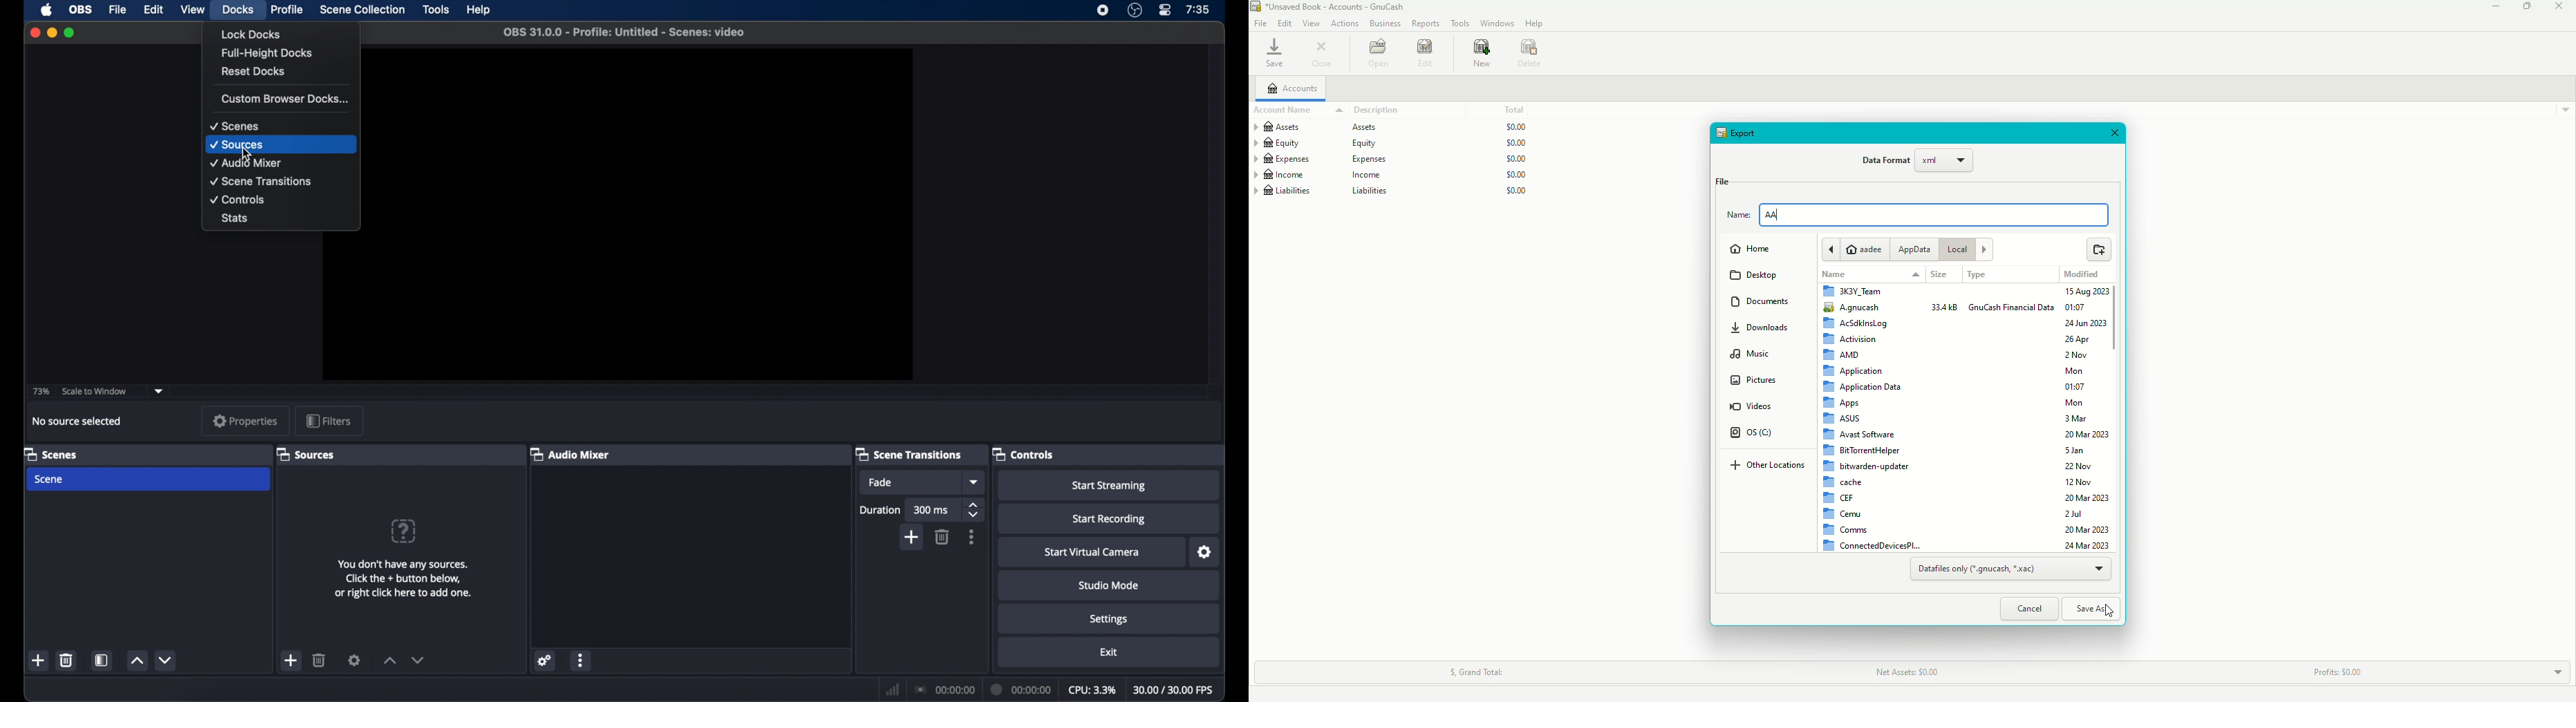  What do you see at coordinates (237, 199) in the screenshot?
I see `control` at bounding box center [237, 199].